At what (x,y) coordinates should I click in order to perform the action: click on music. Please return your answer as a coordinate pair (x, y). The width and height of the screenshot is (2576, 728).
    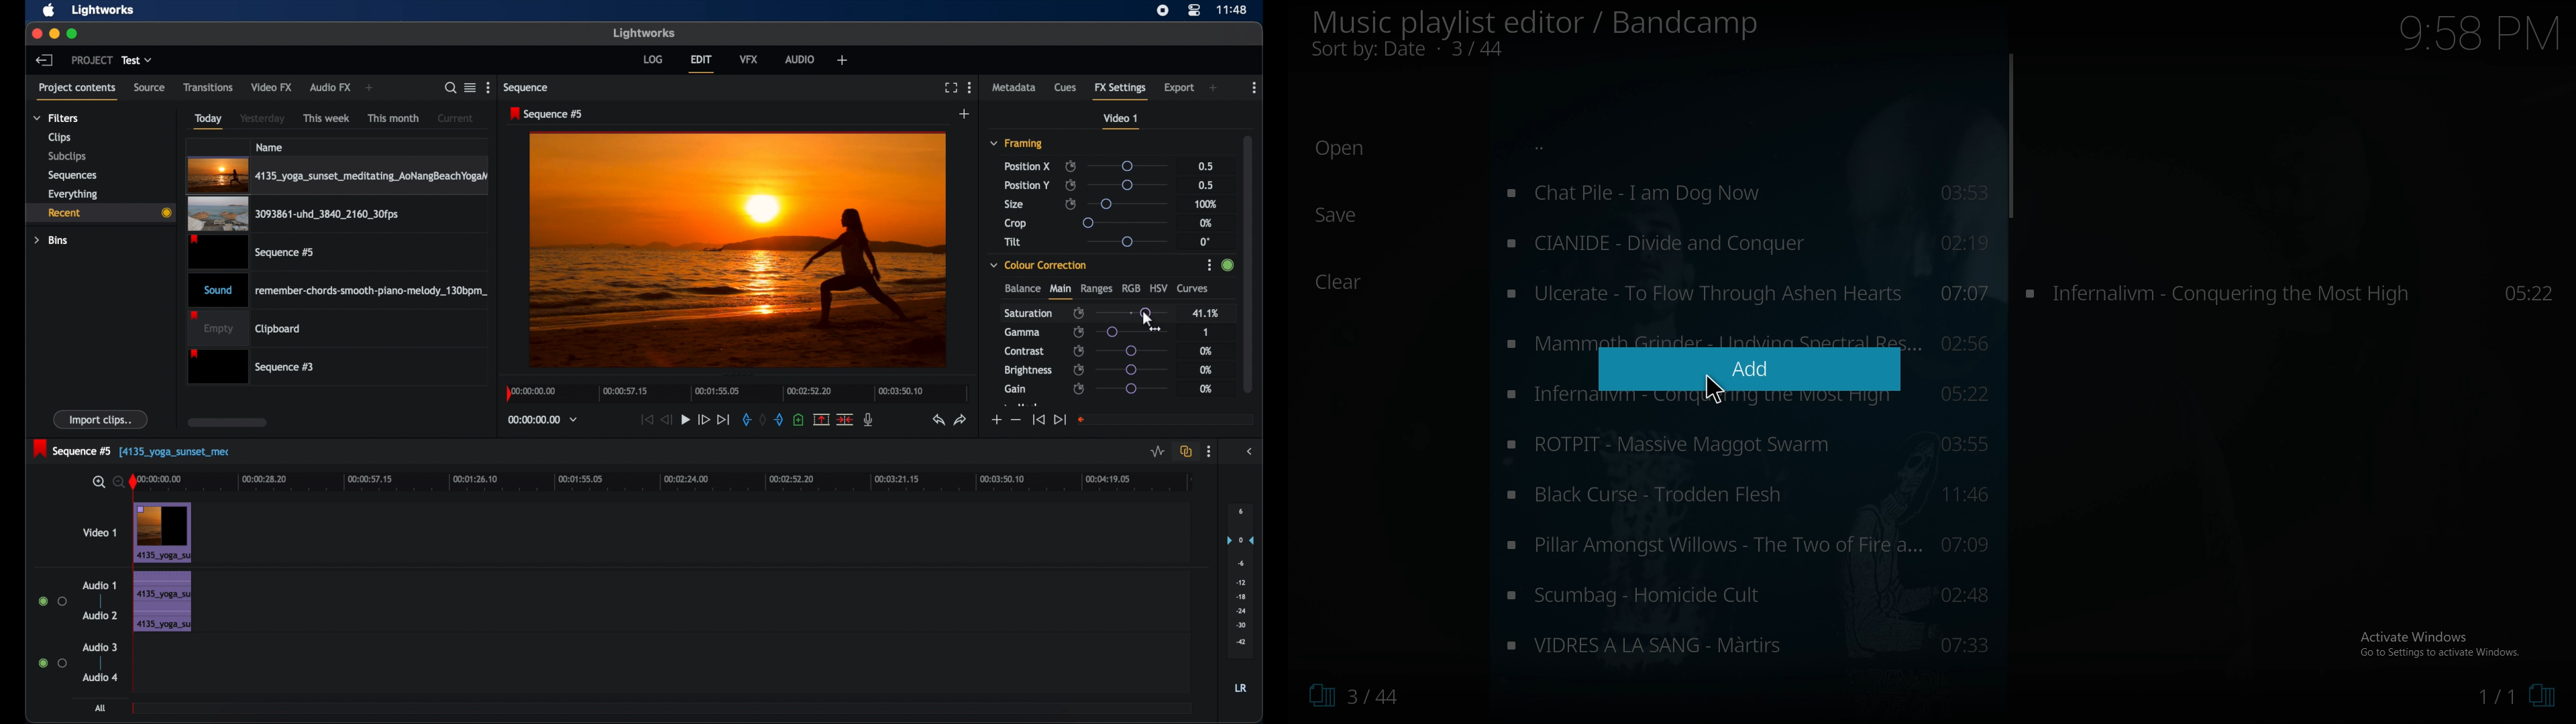
    Looking at the image, I should click on (1749, 595).